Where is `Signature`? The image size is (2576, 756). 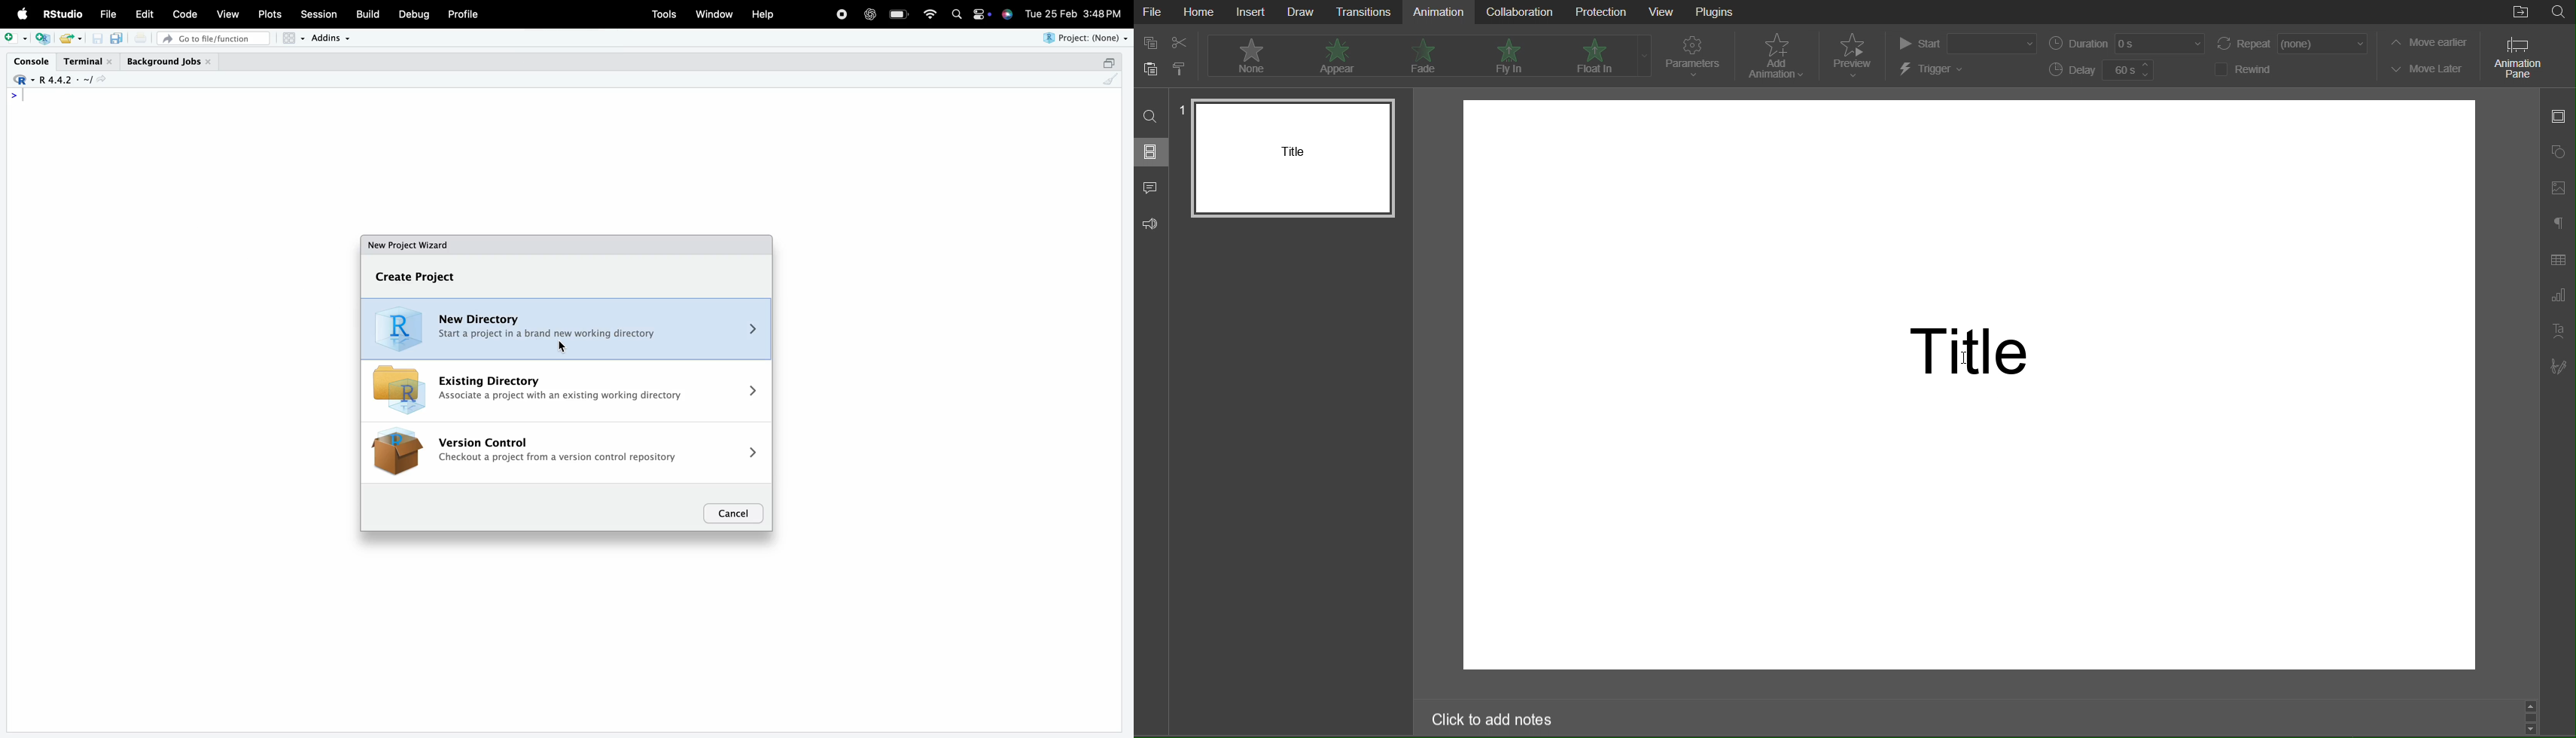 Signature is located at coordinates (2558, 366).